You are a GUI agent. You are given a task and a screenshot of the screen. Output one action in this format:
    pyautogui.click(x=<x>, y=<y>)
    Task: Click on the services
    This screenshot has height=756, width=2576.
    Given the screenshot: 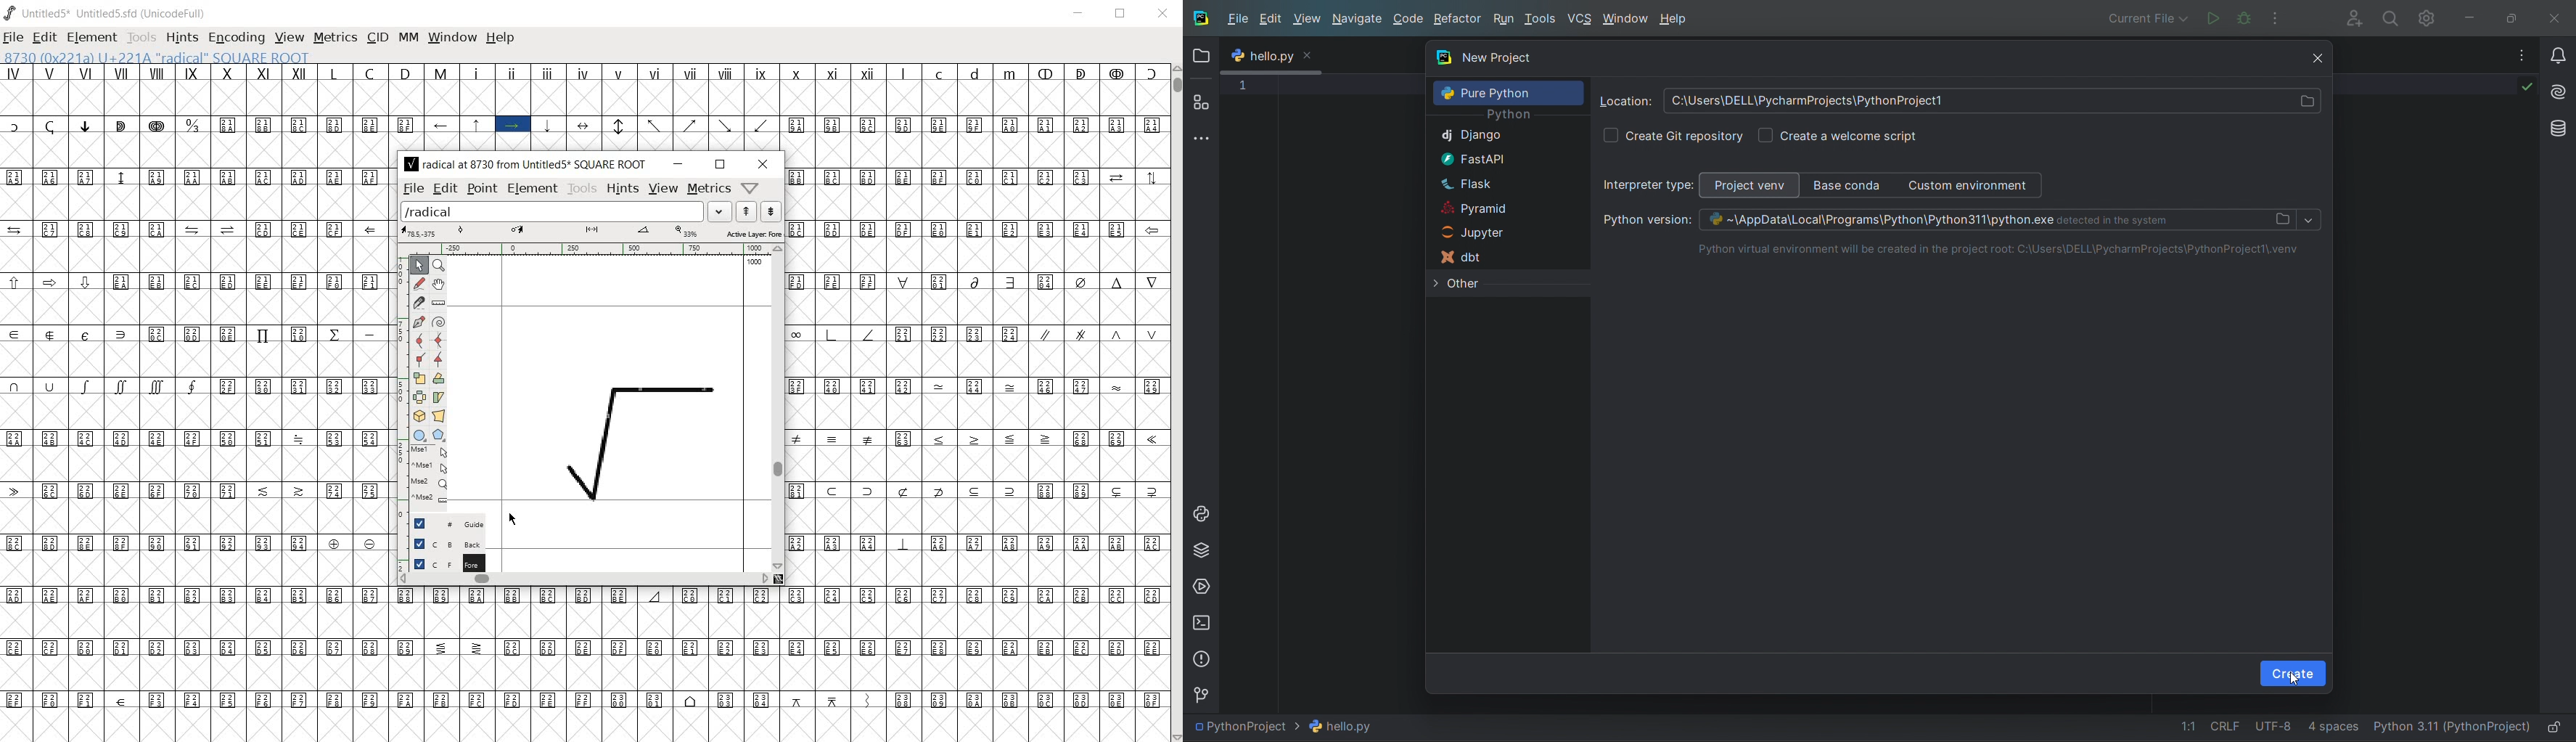 What is the action you would take?
    pyautogui.click(x=1201, y=586)
    